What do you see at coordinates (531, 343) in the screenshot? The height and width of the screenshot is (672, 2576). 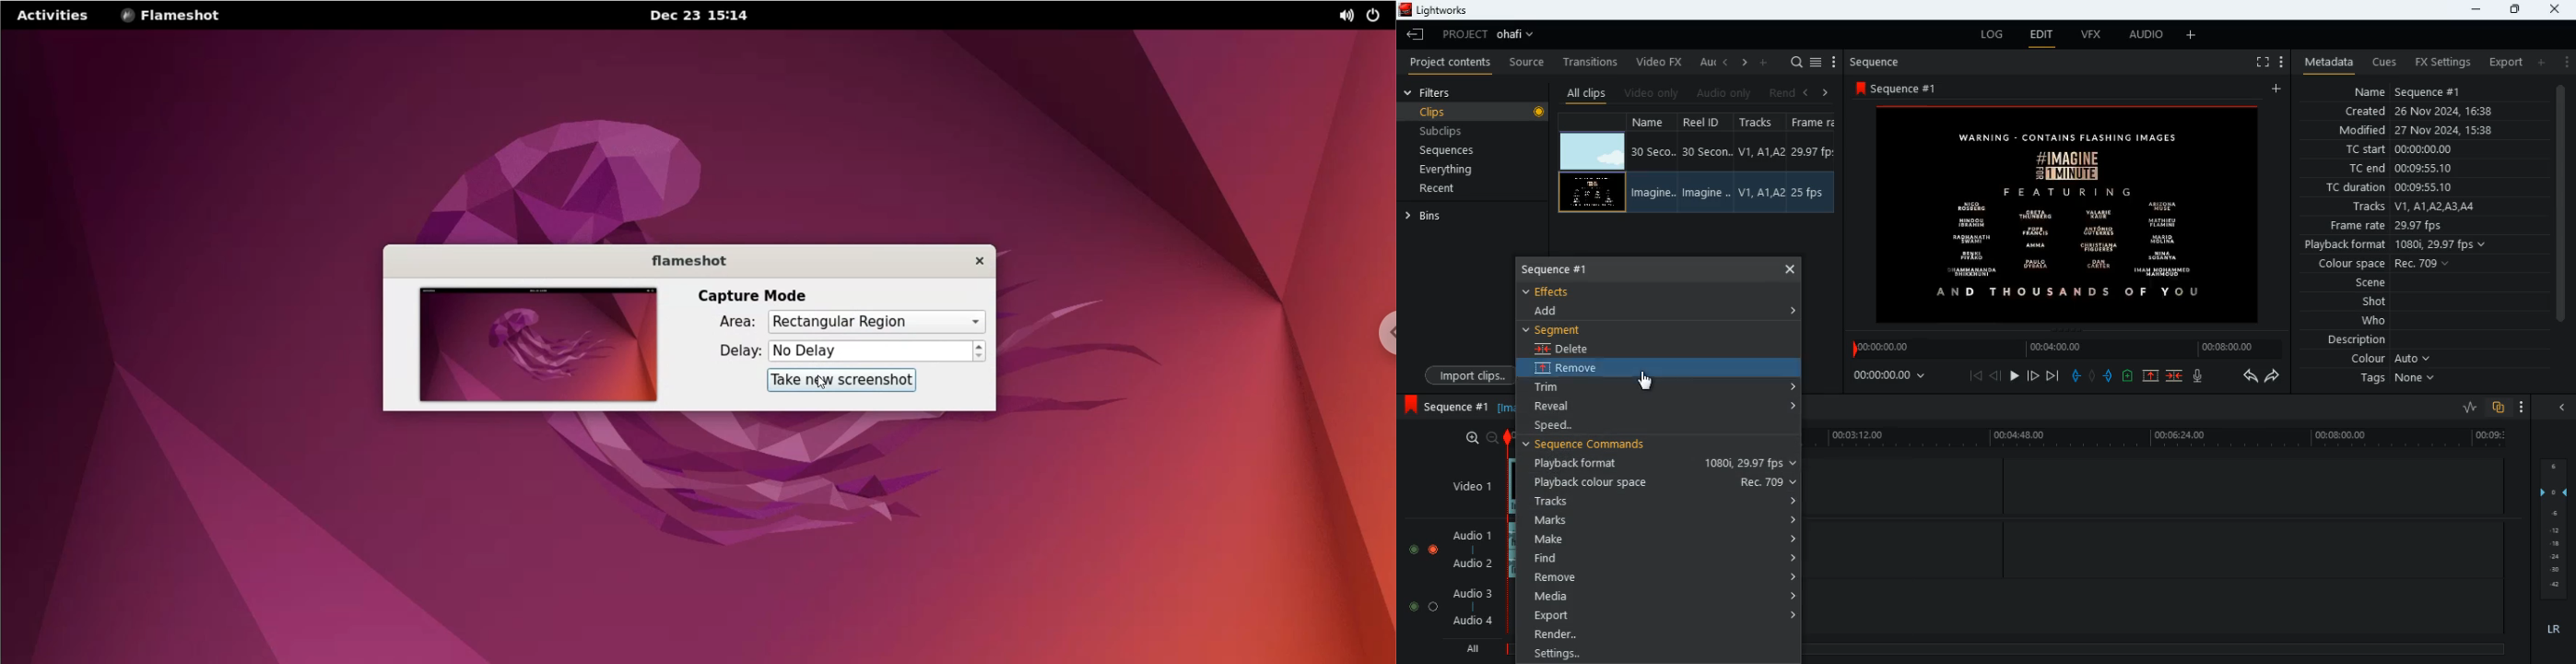 I see `screenshot  preview` at bounding box center [531, 343].